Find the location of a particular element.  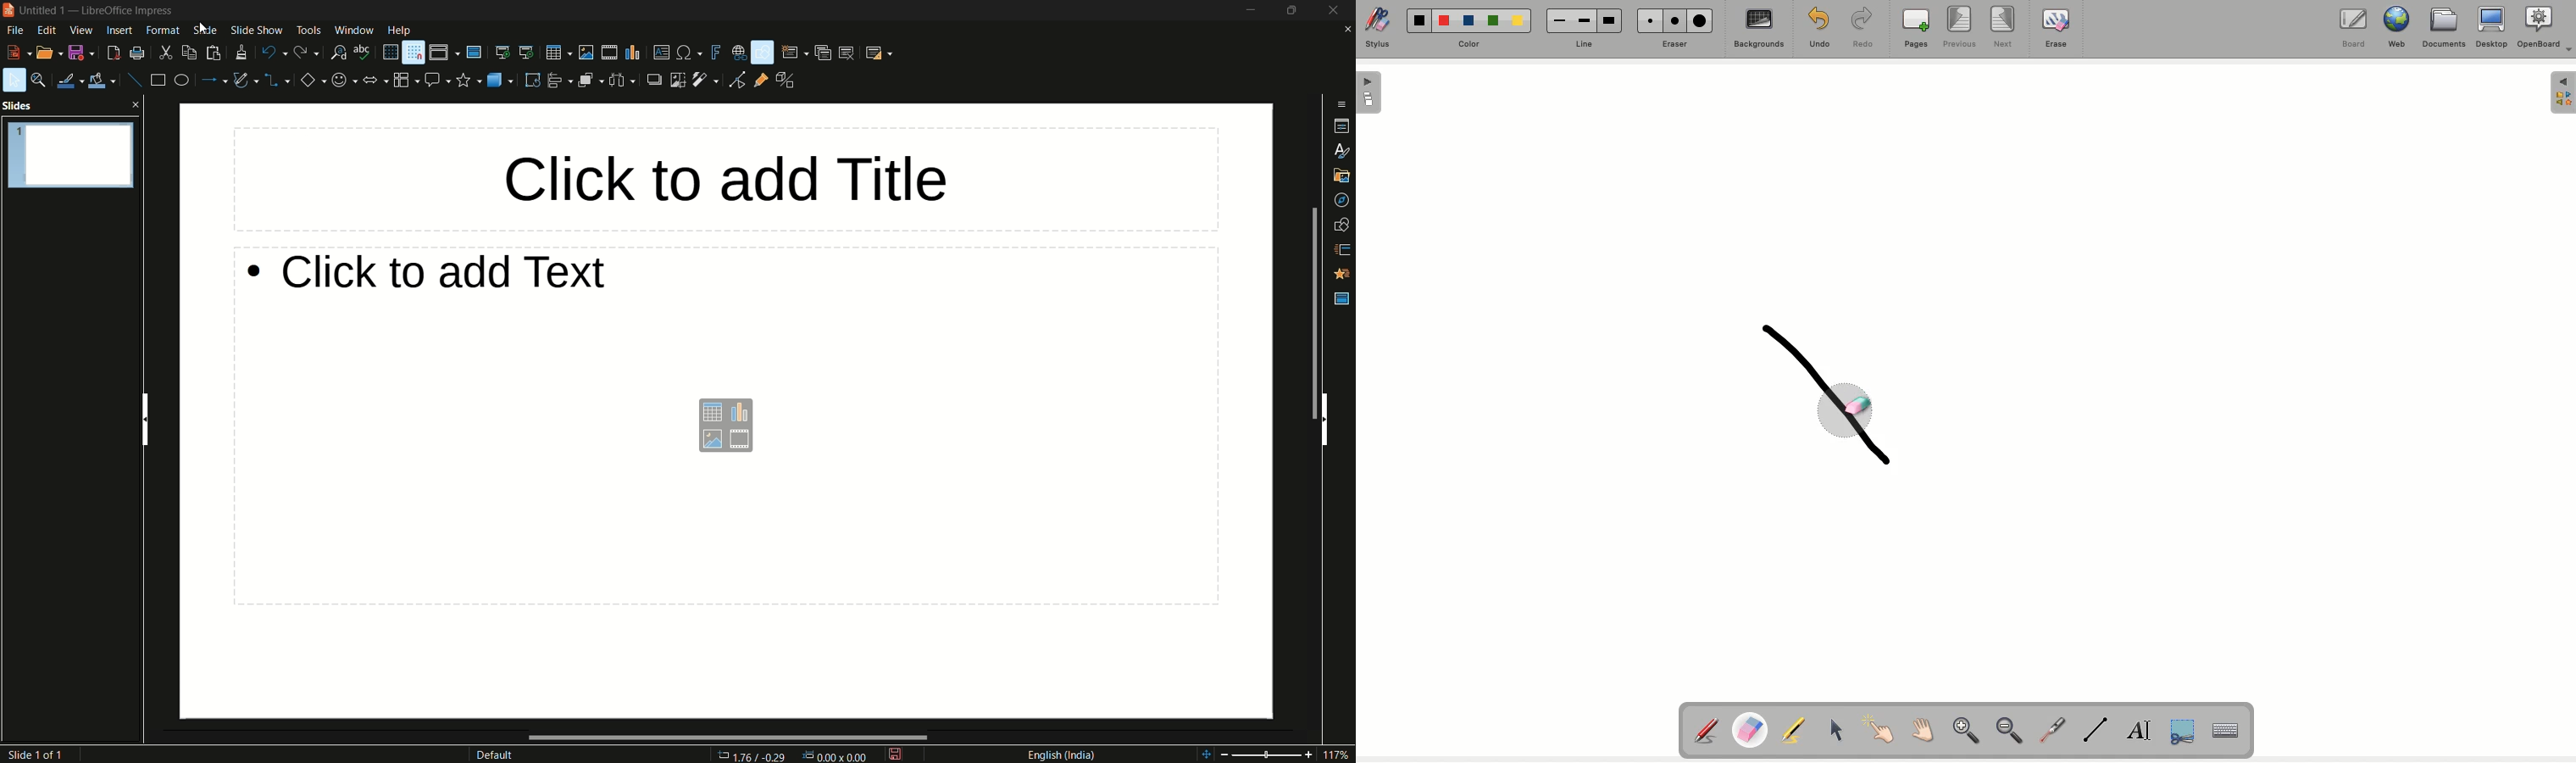

Pages is located at coordinates (1918, 29).